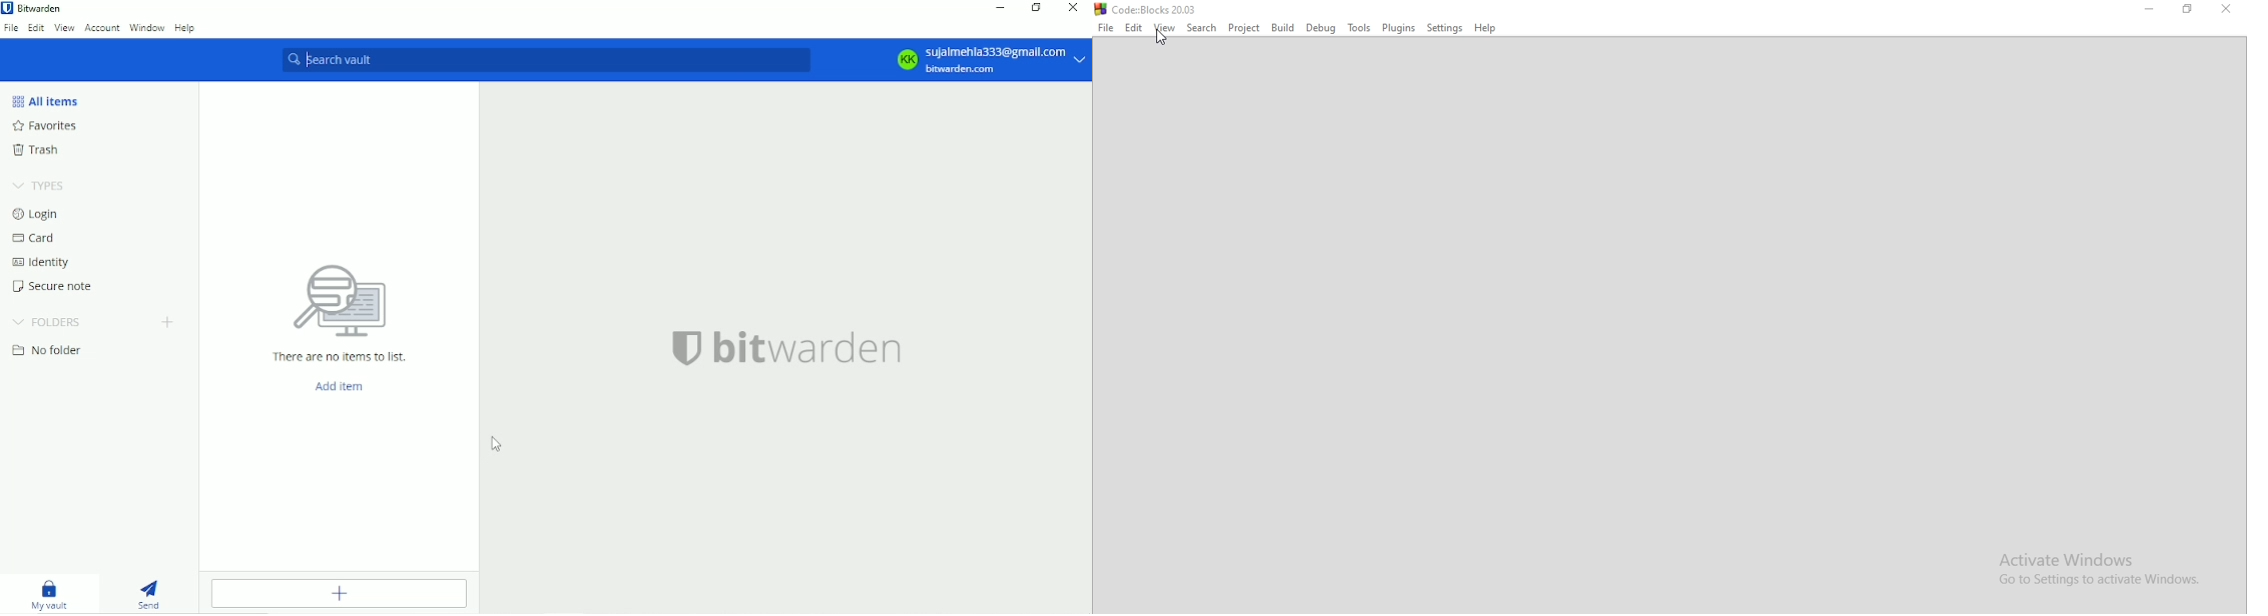 Image resolution: width=2268 pixels, height=616 pixels. What do you see at coordinates (339, 303) in the screenshot?
I see `computer icon` at bounding box center [339, 303].